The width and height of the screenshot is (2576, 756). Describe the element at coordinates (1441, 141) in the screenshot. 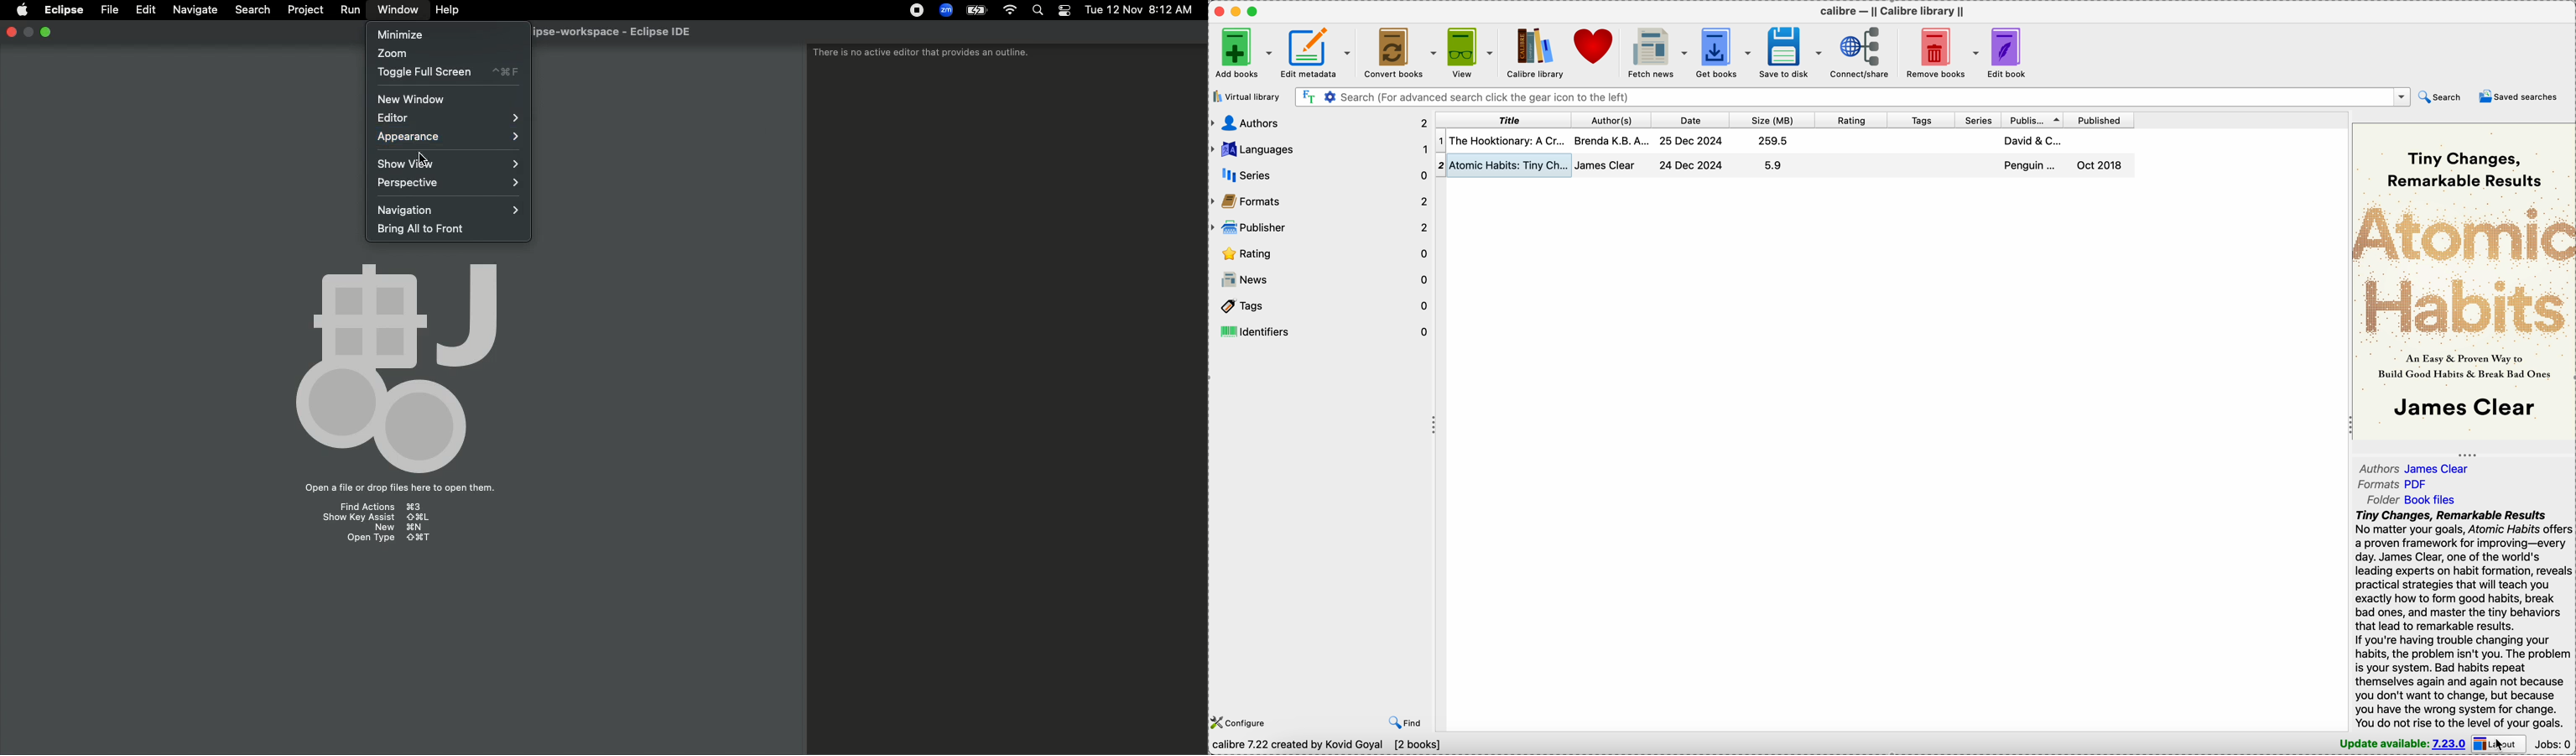

I see `1` at that location.